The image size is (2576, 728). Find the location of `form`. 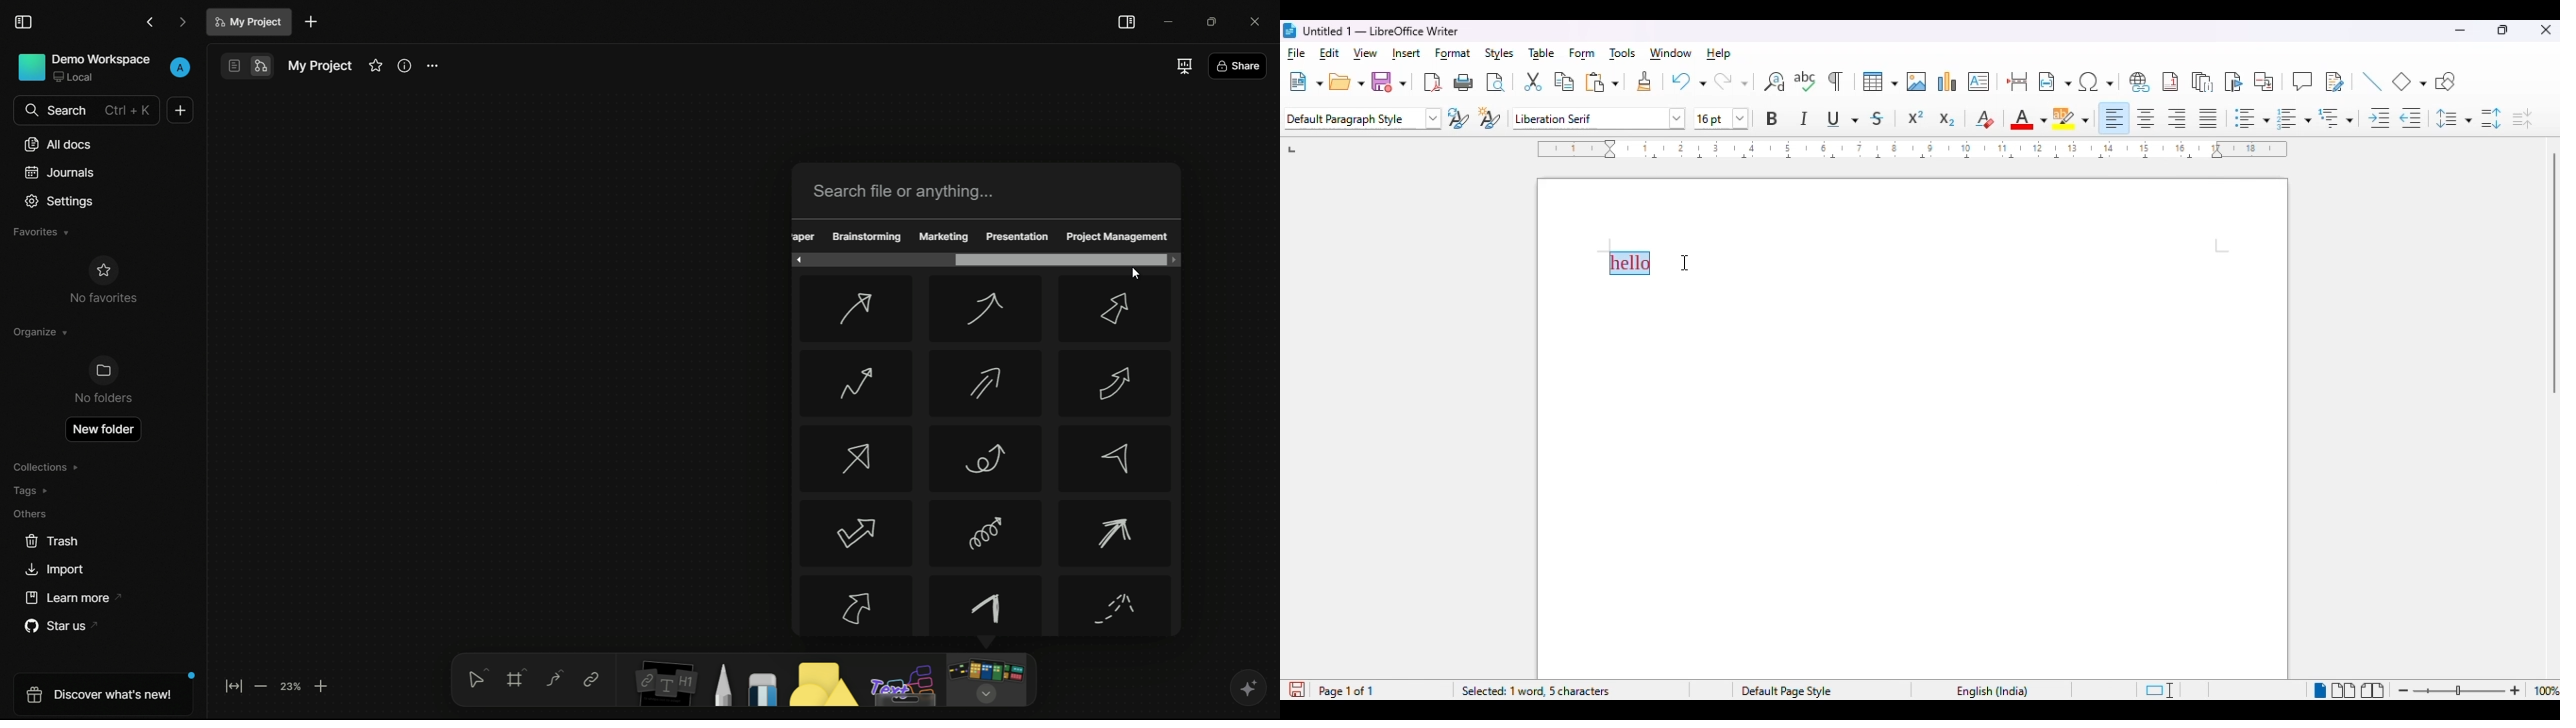

form is located at coordinates (1582, 54).